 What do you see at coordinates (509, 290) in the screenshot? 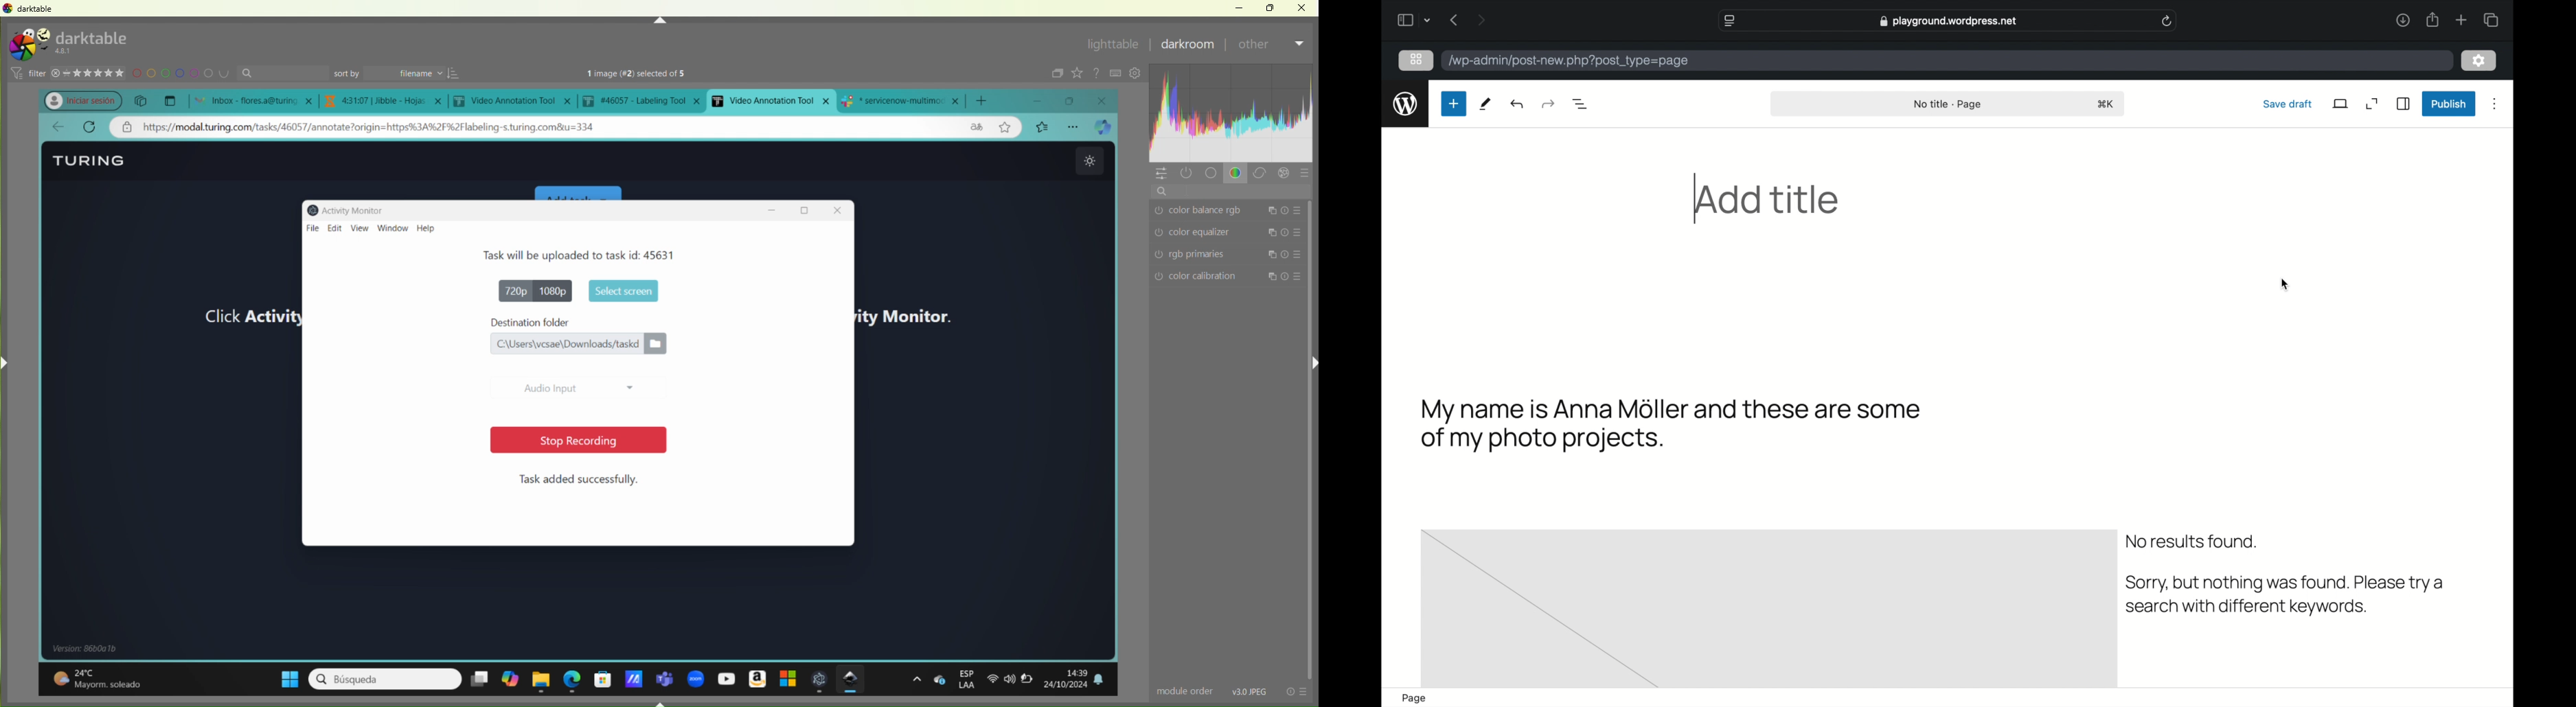
I see `720p` at bounding box center [509, 290].